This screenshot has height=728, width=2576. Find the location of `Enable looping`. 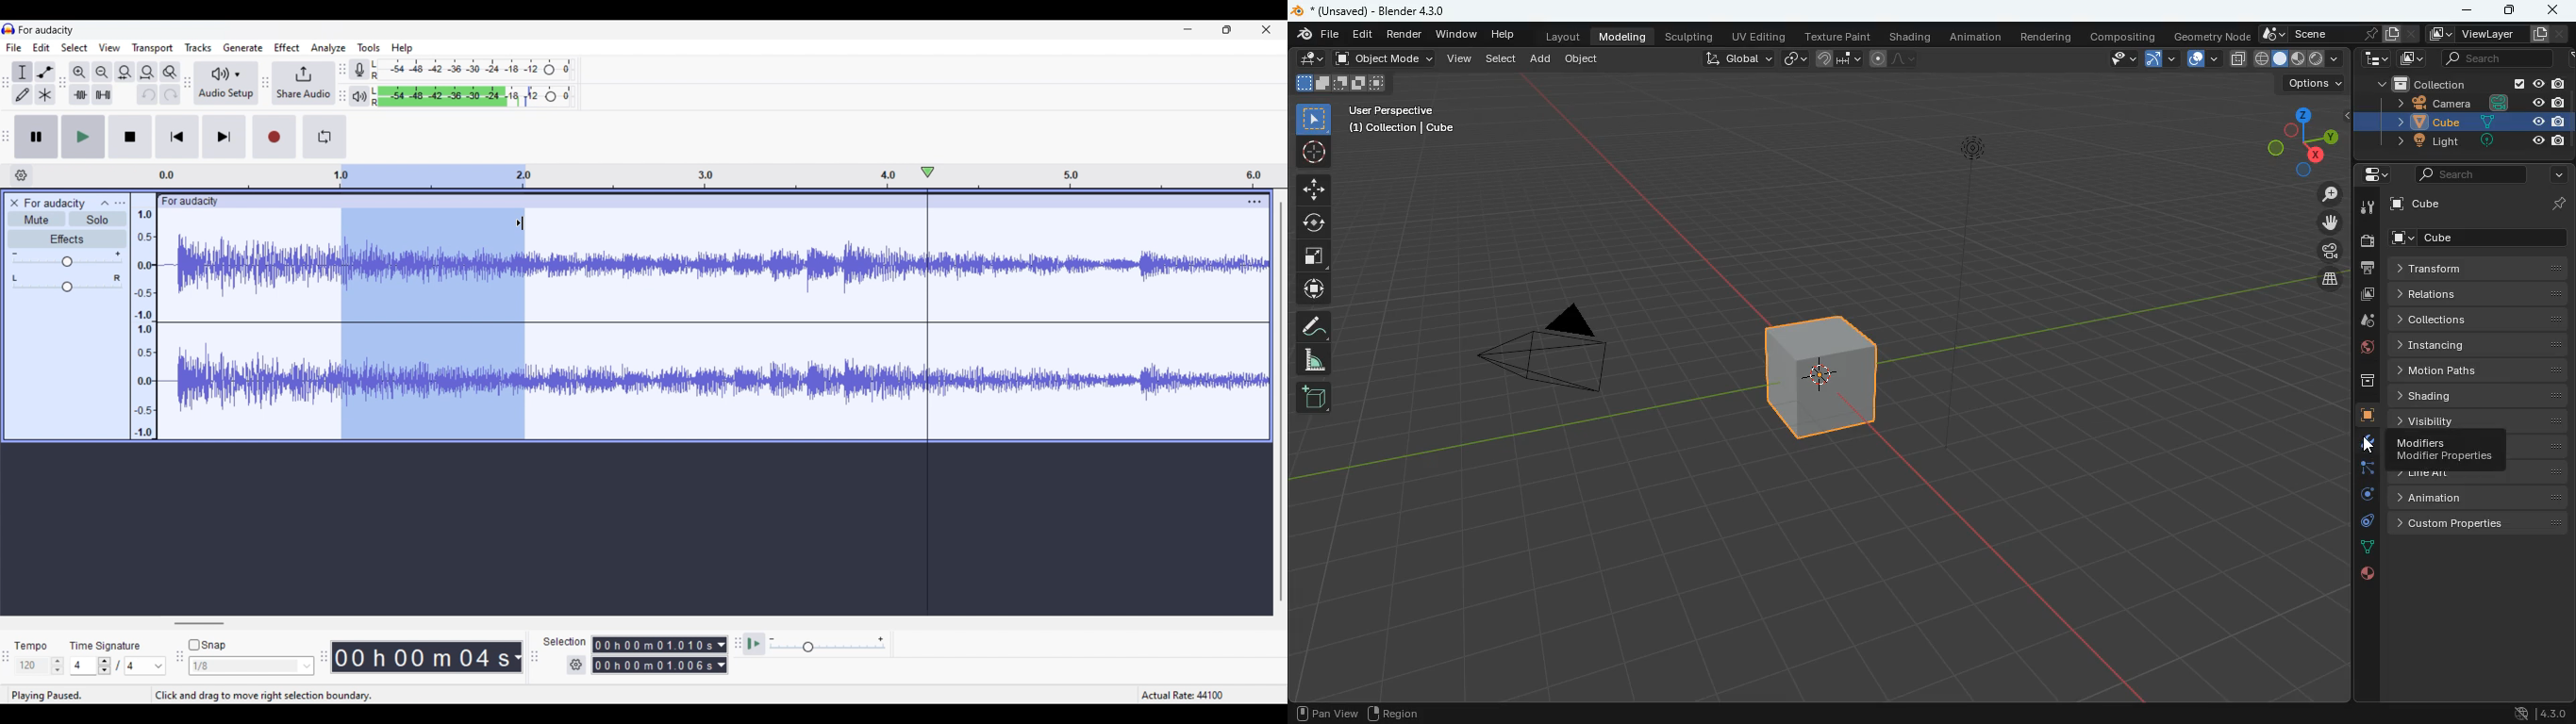

Enable looping is located at coordinates (325, 137).